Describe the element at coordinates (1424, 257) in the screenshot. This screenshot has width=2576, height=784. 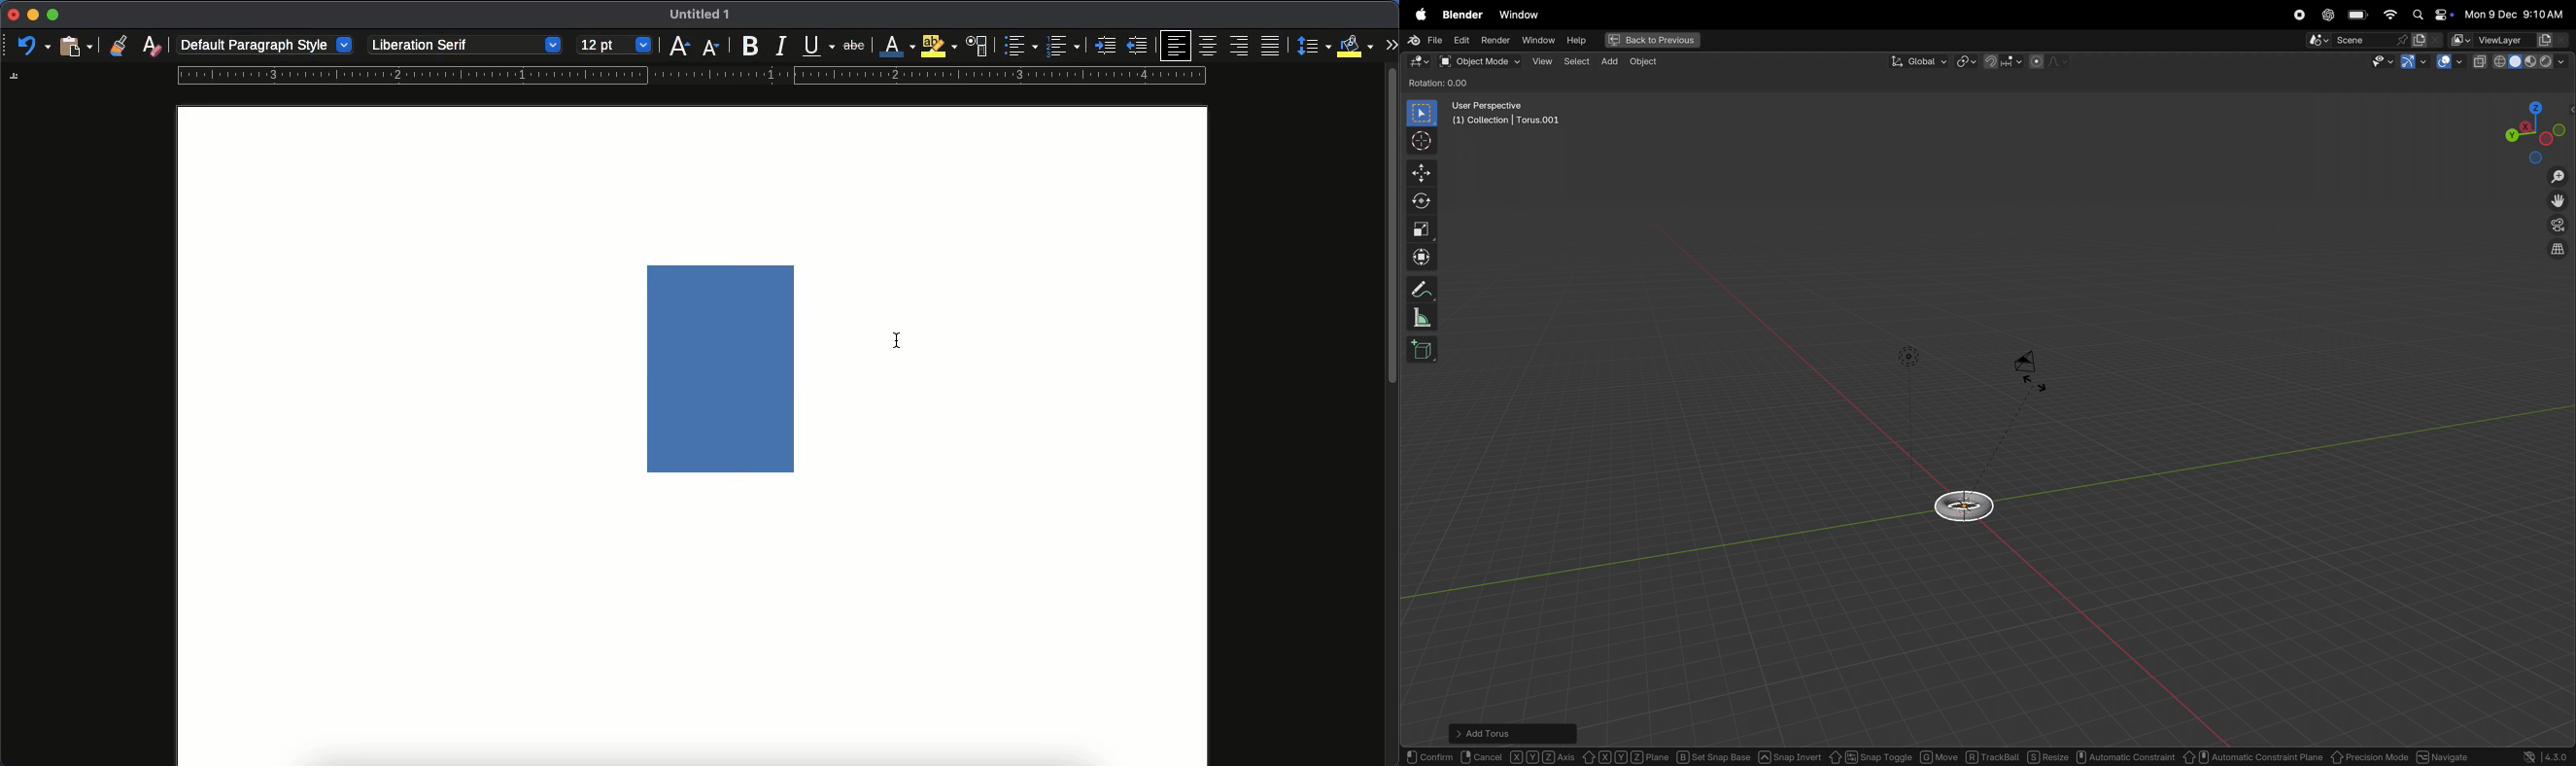
I see `transform` at that location.